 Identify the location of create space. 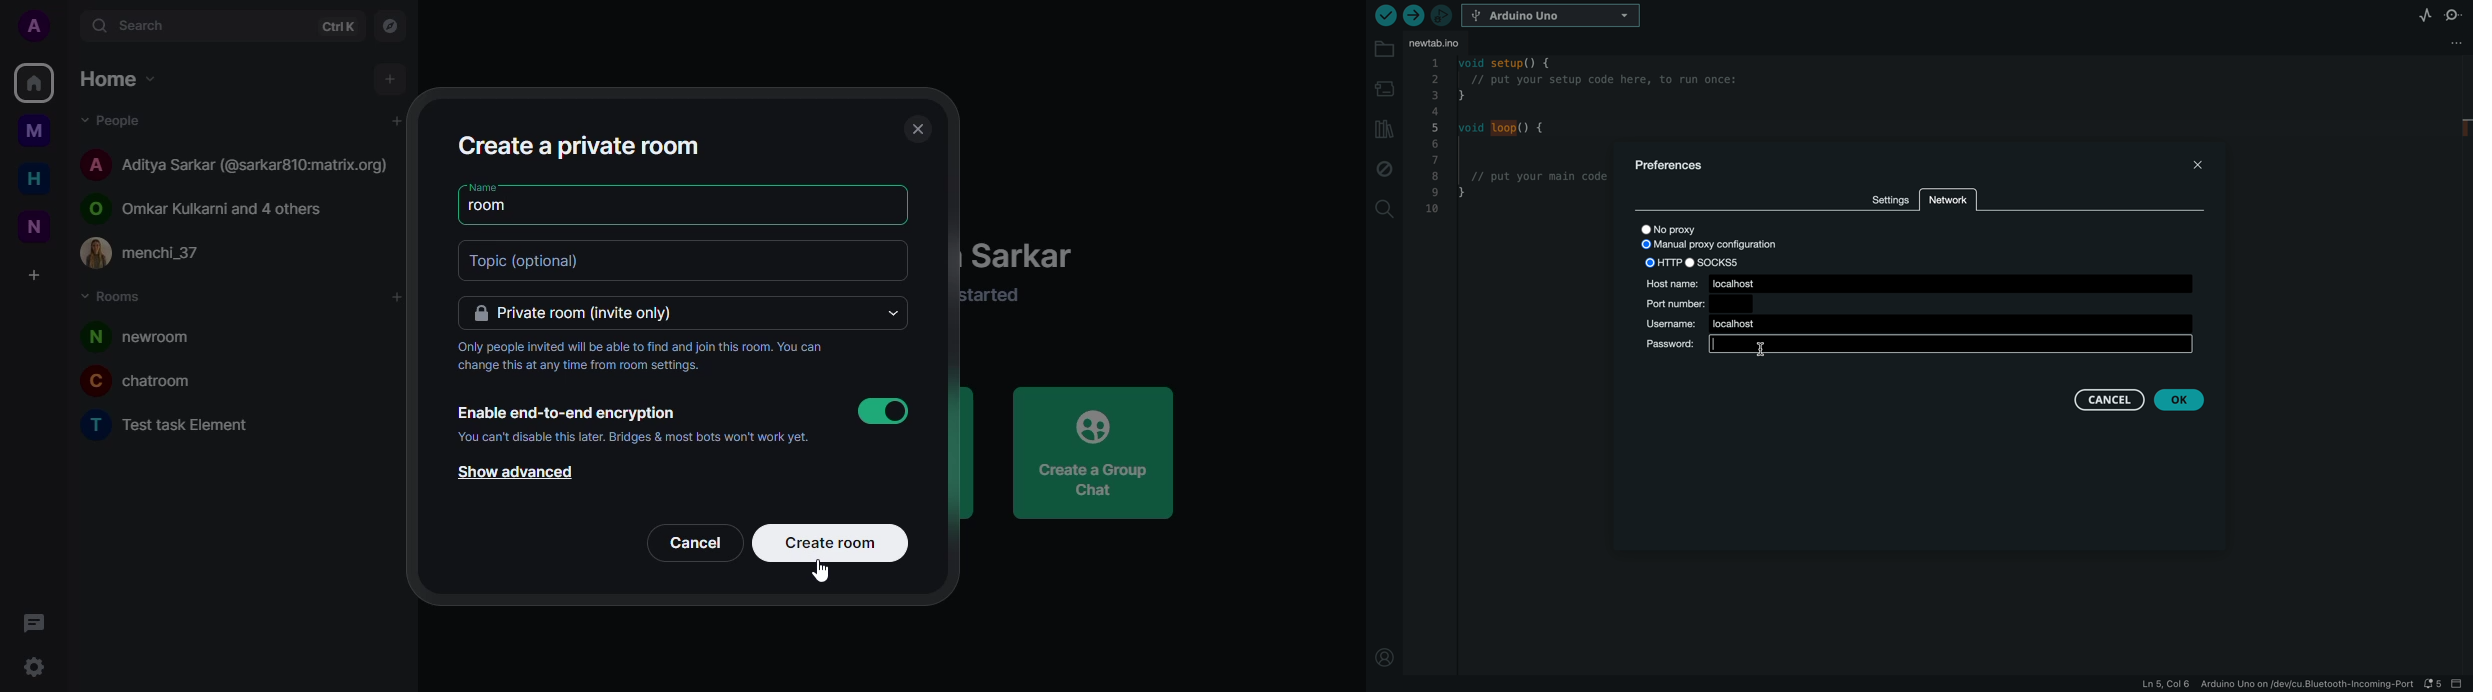
(35, 277).